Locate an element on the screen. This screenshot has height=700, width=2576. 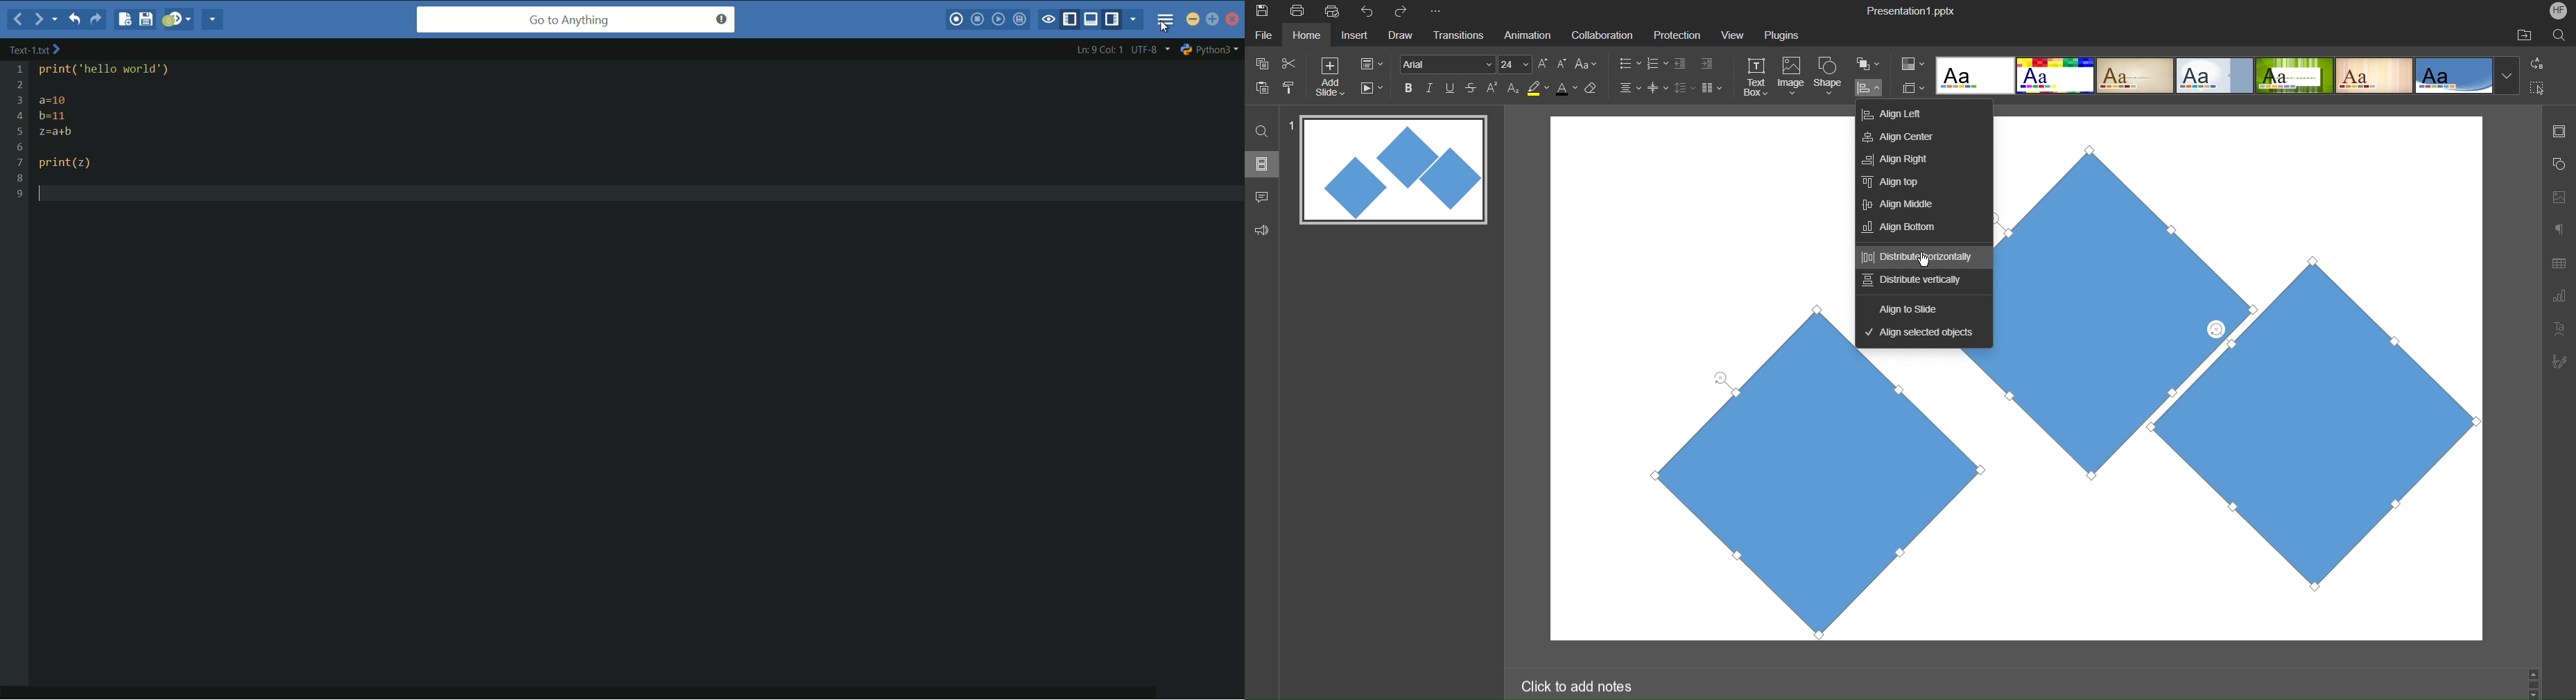
copy is located at coordinates (1260, 63).